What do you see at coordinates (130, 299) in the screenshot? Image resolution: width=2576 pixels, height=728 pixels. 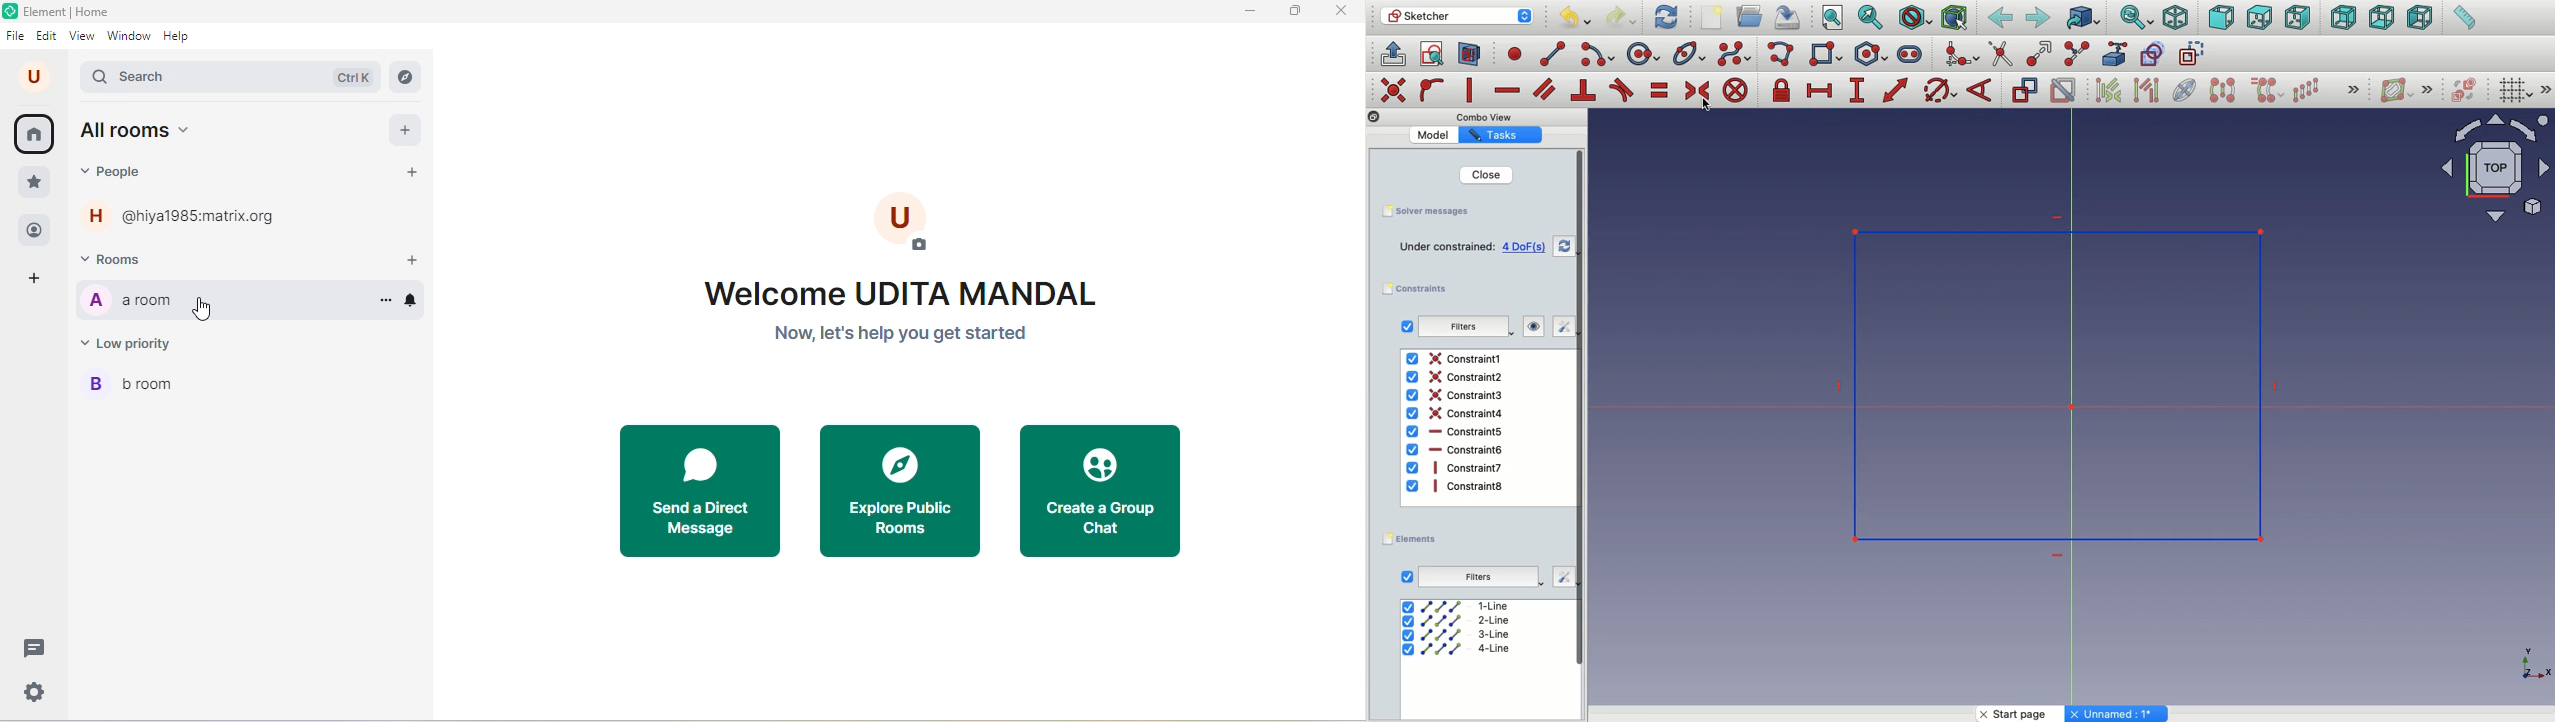 I see `a room` at bounding box center [130, 299].